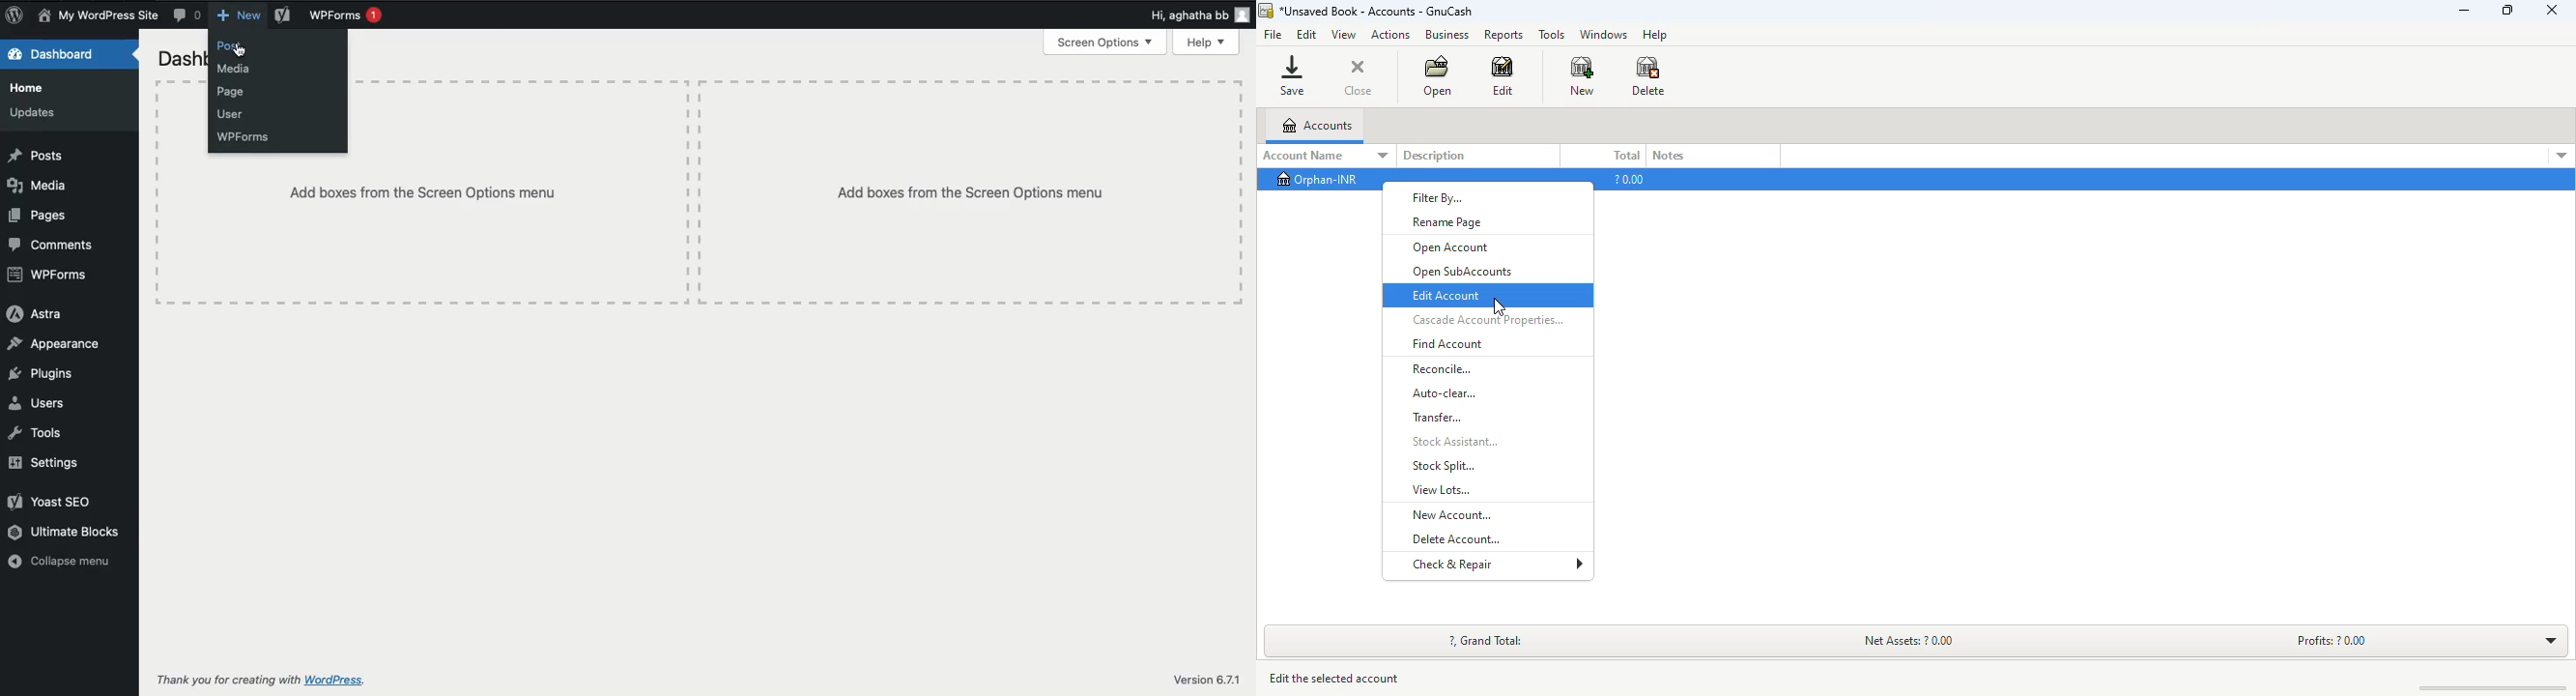  I want to click on delete, so click(1648, 75).